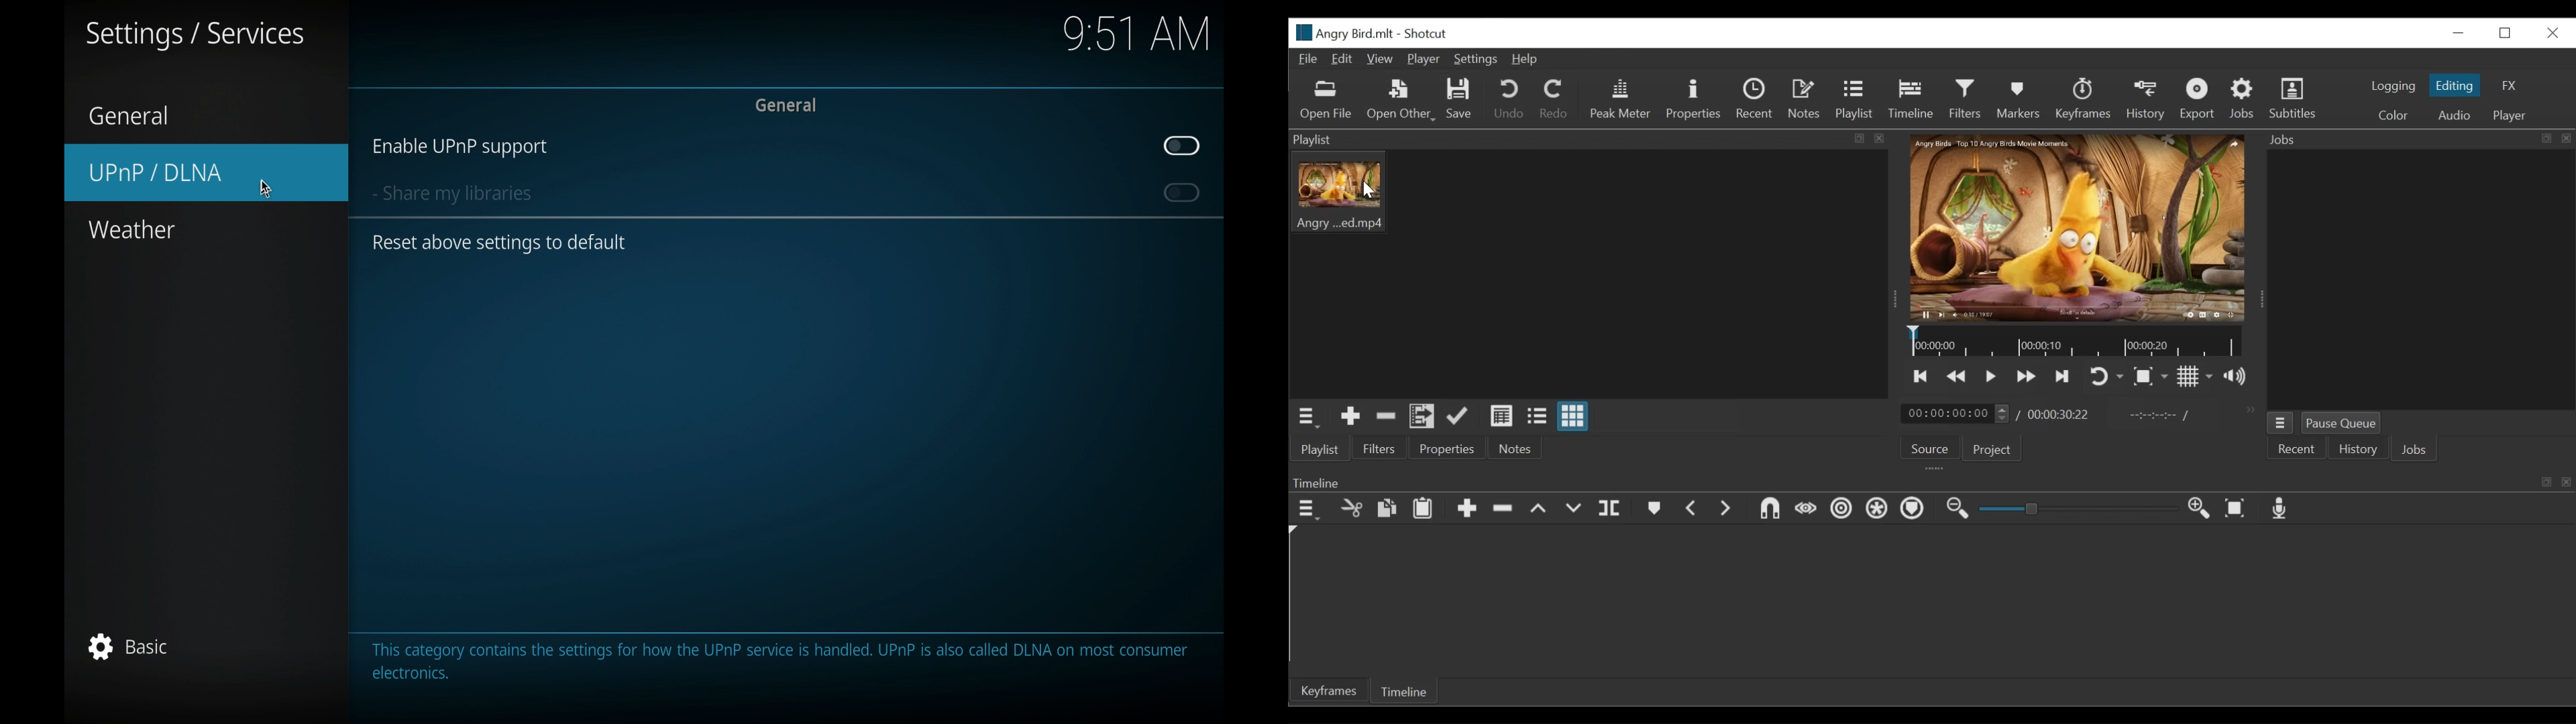  What do you see at coordinates (208, 172) in the screenshot?
I see `UPnP/DLNA` at bounding box center [208, 172].